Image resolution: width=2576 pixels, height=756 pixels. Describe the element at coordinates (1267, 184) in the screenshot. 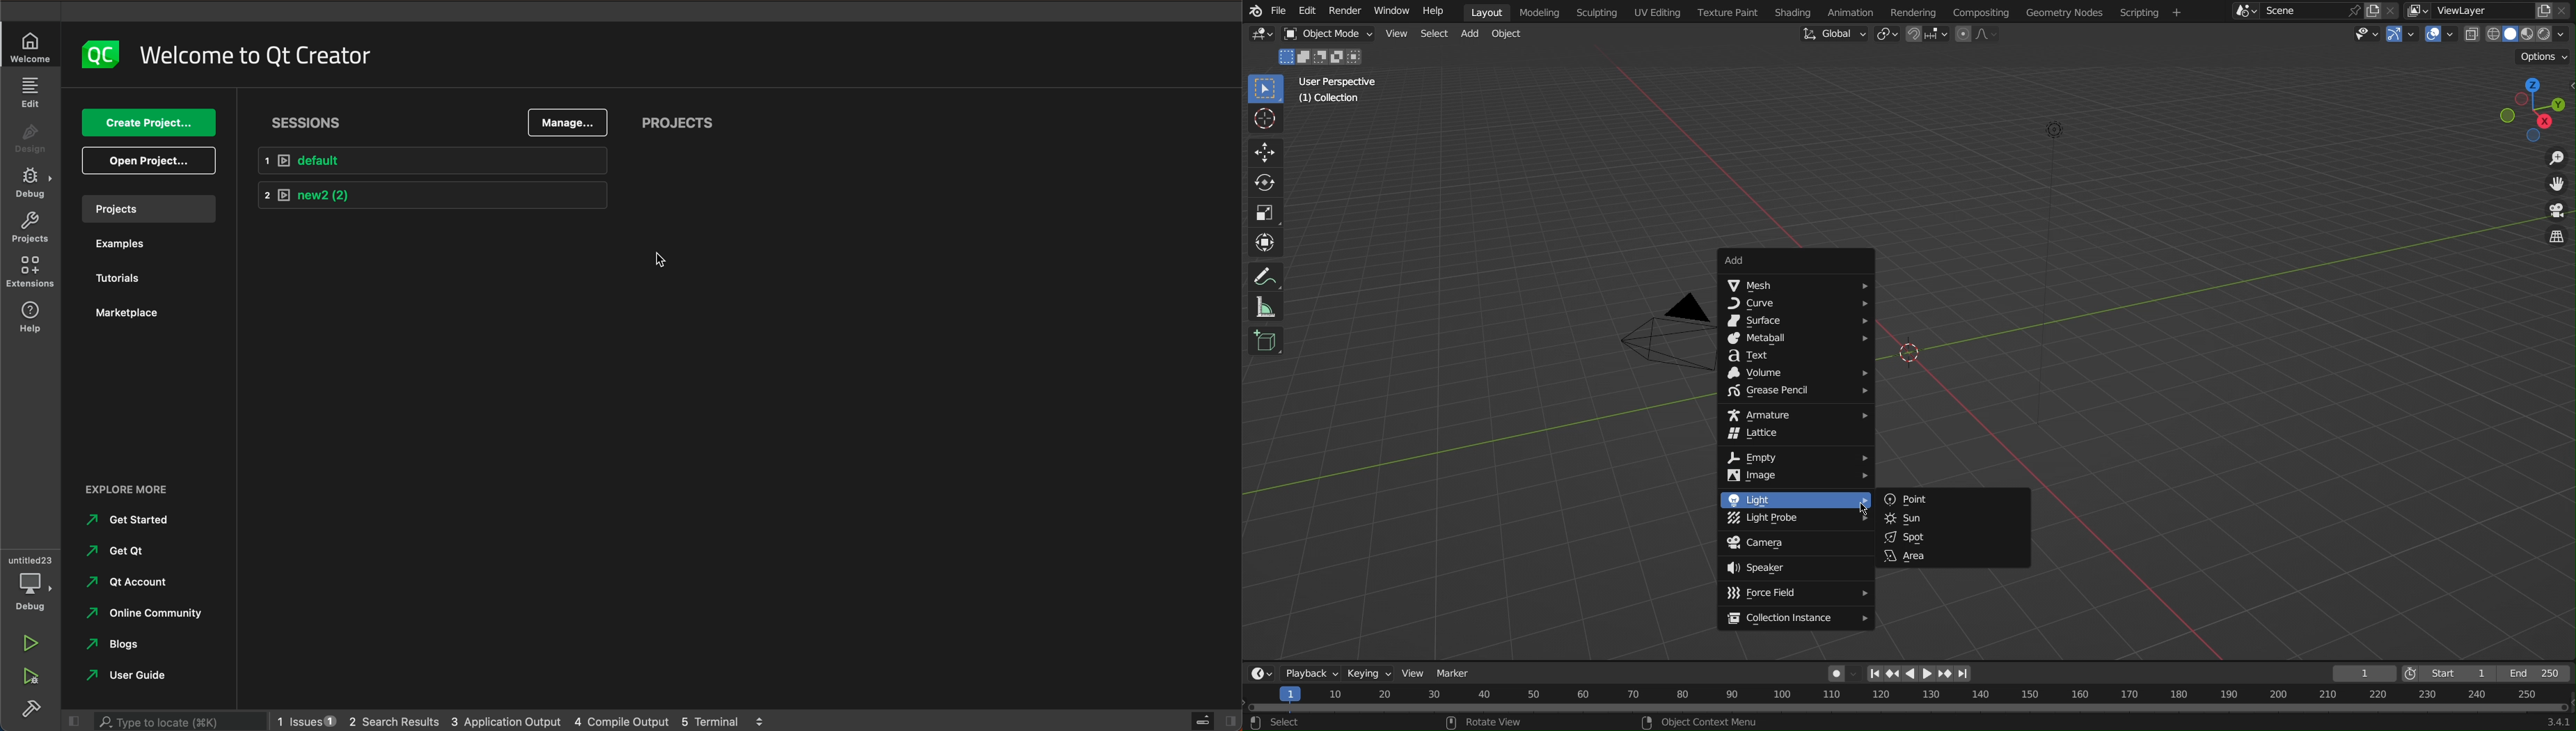

I see `Rotate` at that location.